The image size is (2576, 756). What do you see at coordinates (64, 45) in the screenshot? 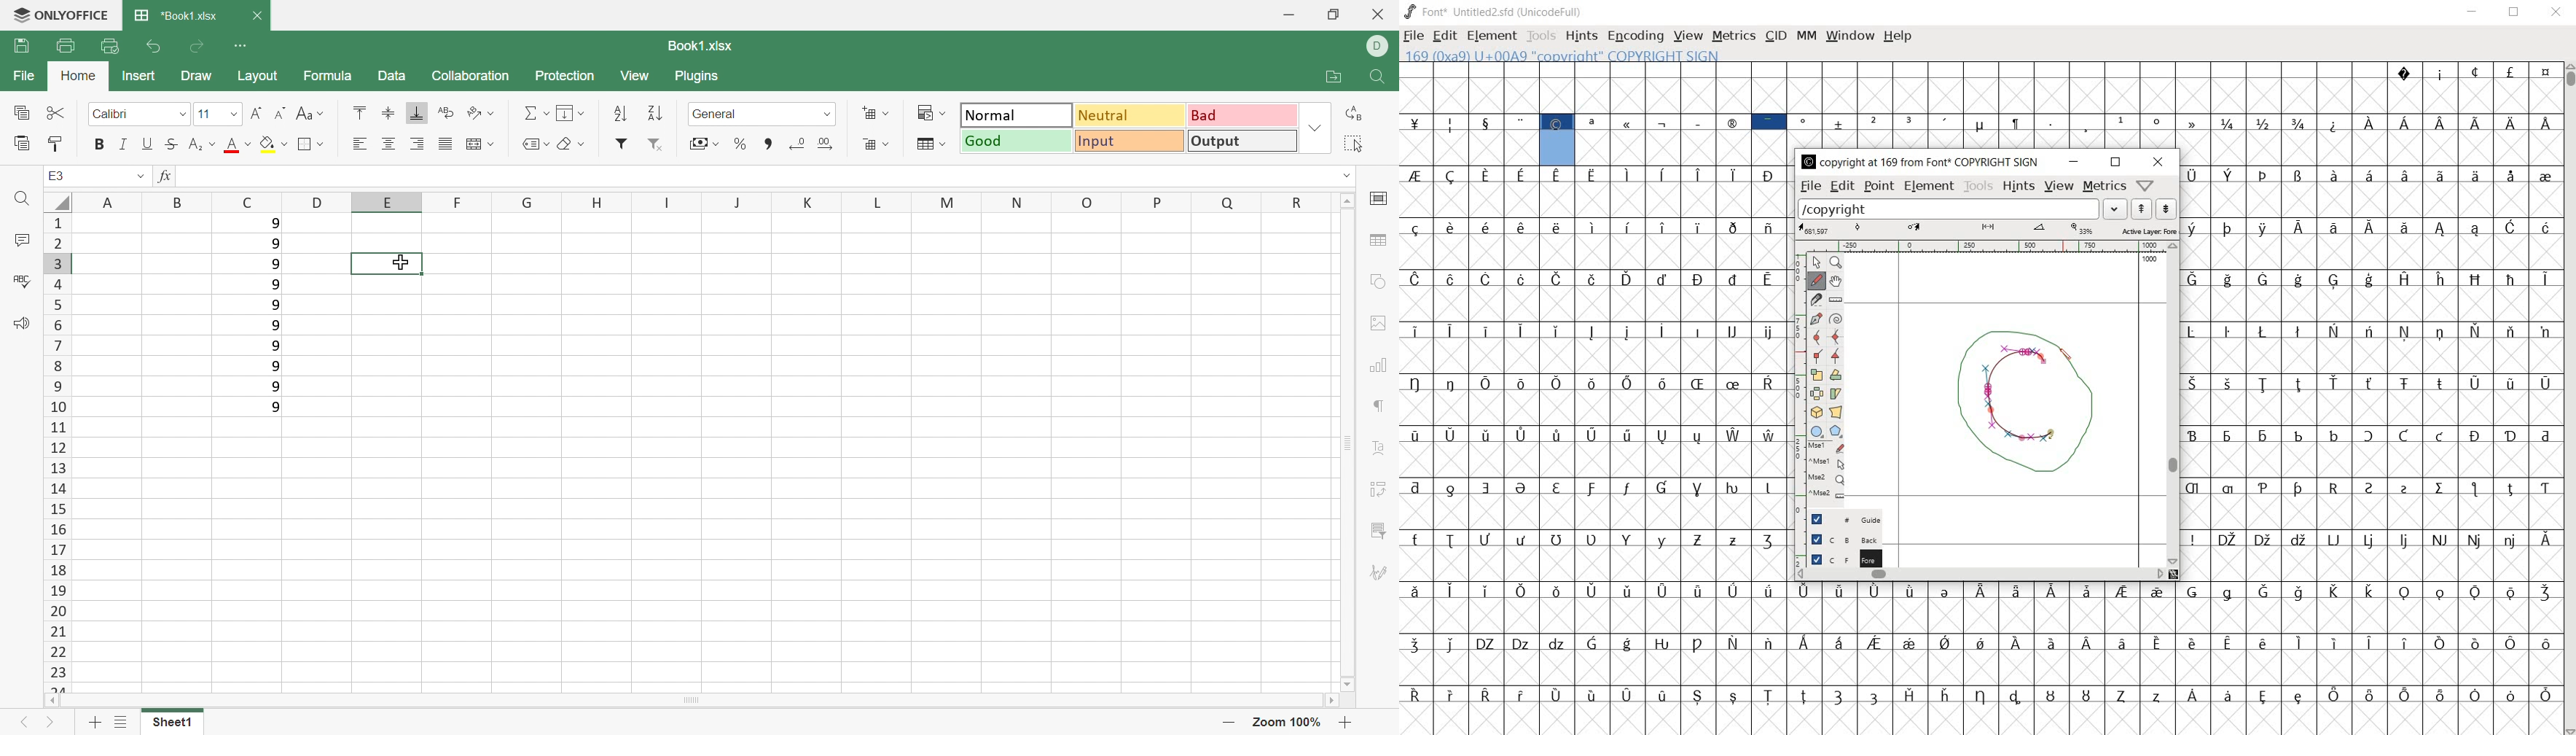
I see `Print` at bounding box center [64, 45].